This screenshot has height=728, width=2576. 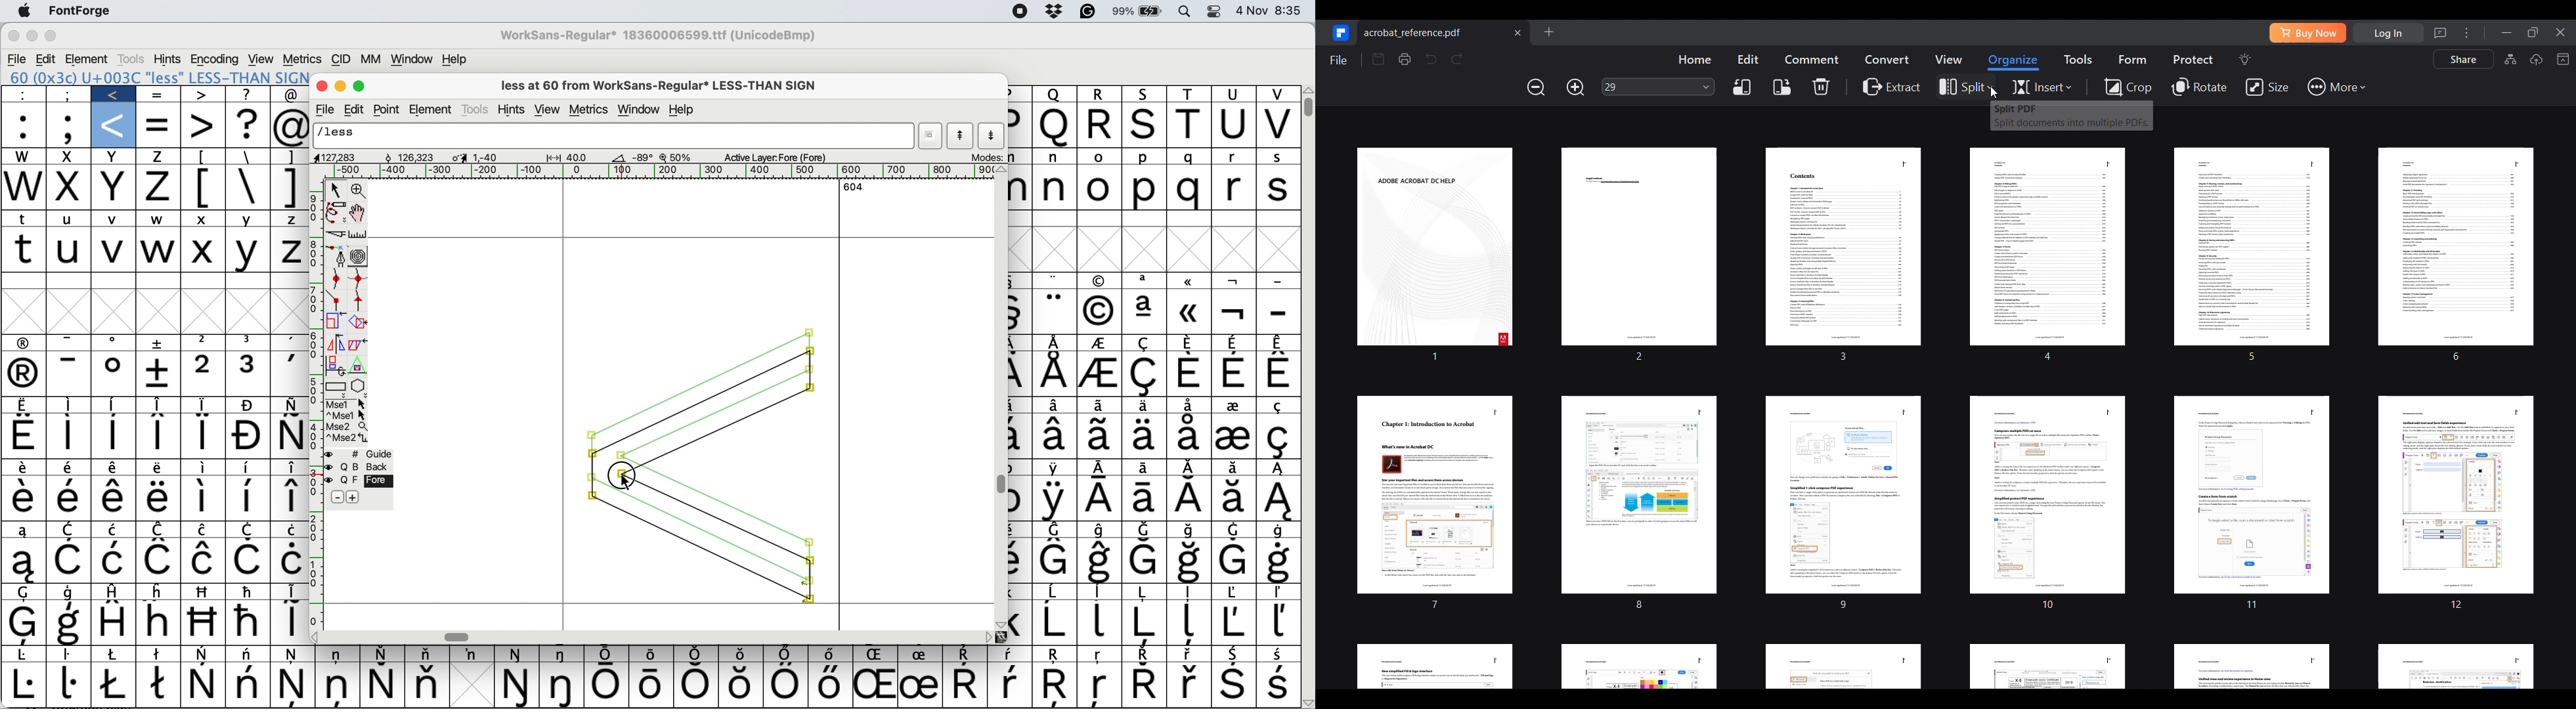 What do you see at coordinates (413, 58) in the screenshot?
I see `window` at bounding box center [413, 58].